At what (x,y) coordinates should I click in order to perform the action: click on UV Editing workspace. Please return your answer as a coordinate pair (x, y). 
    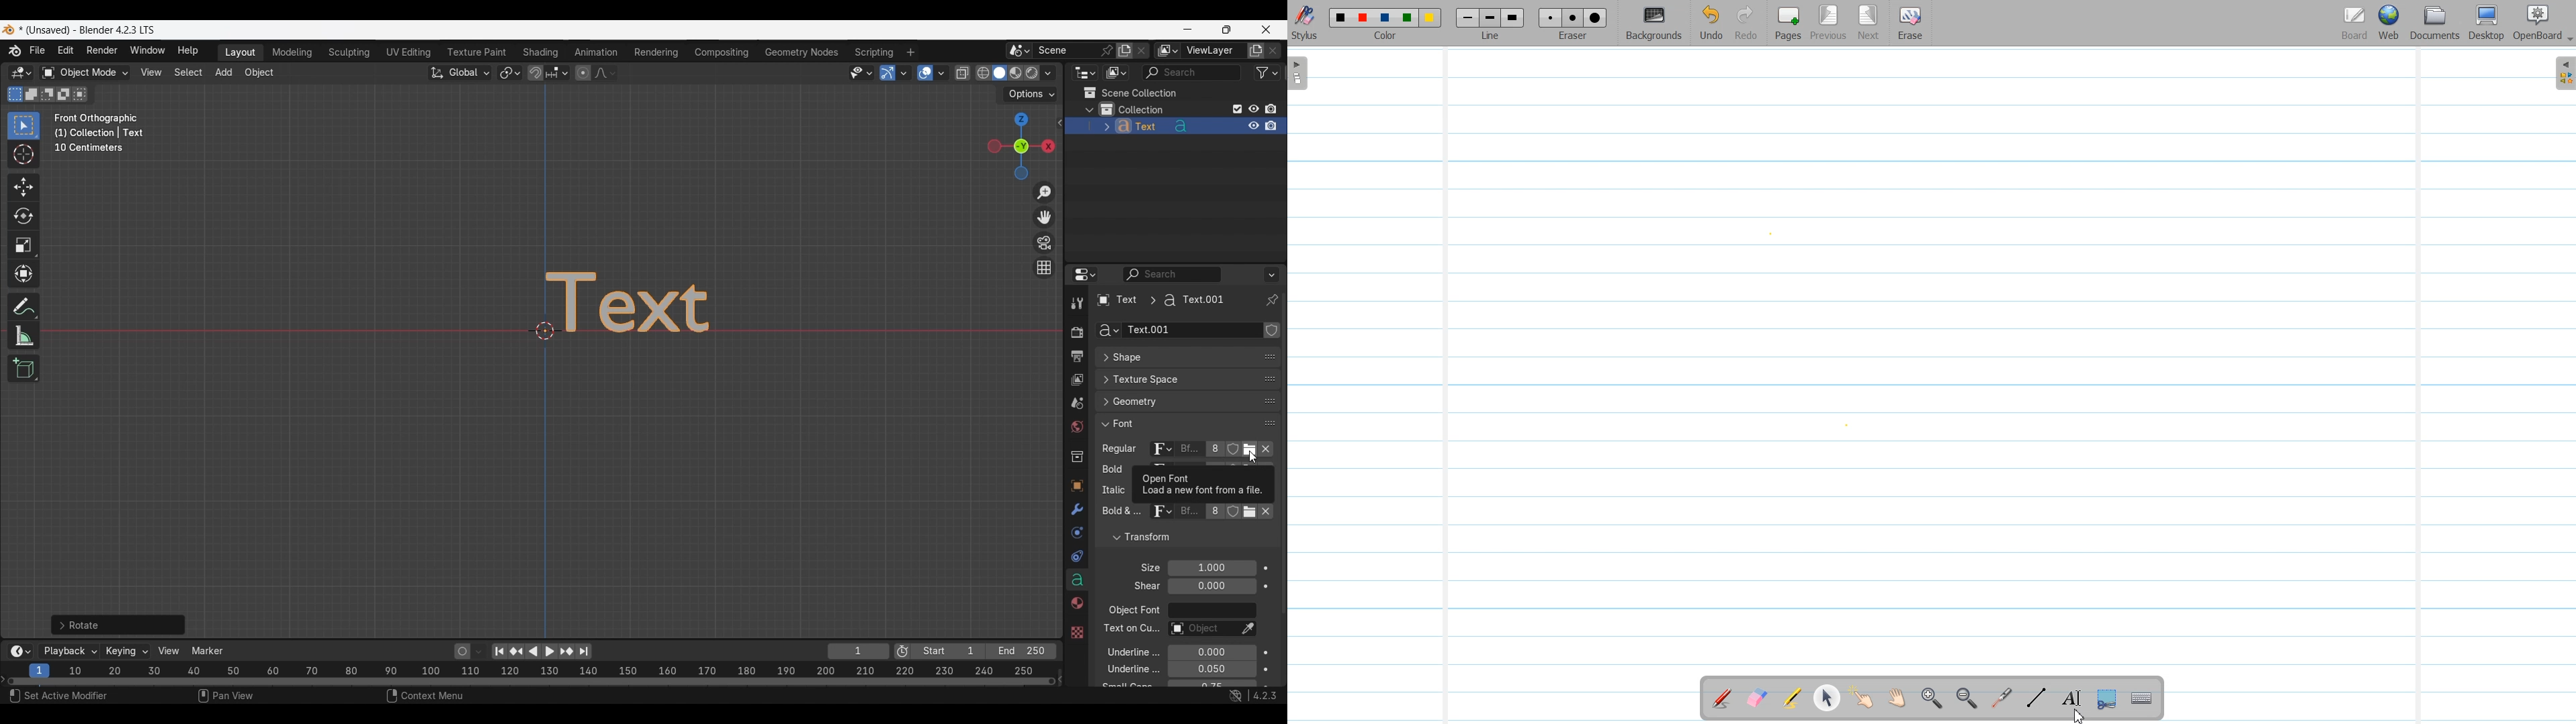
    Looking at the image, I should click on (410, 52).